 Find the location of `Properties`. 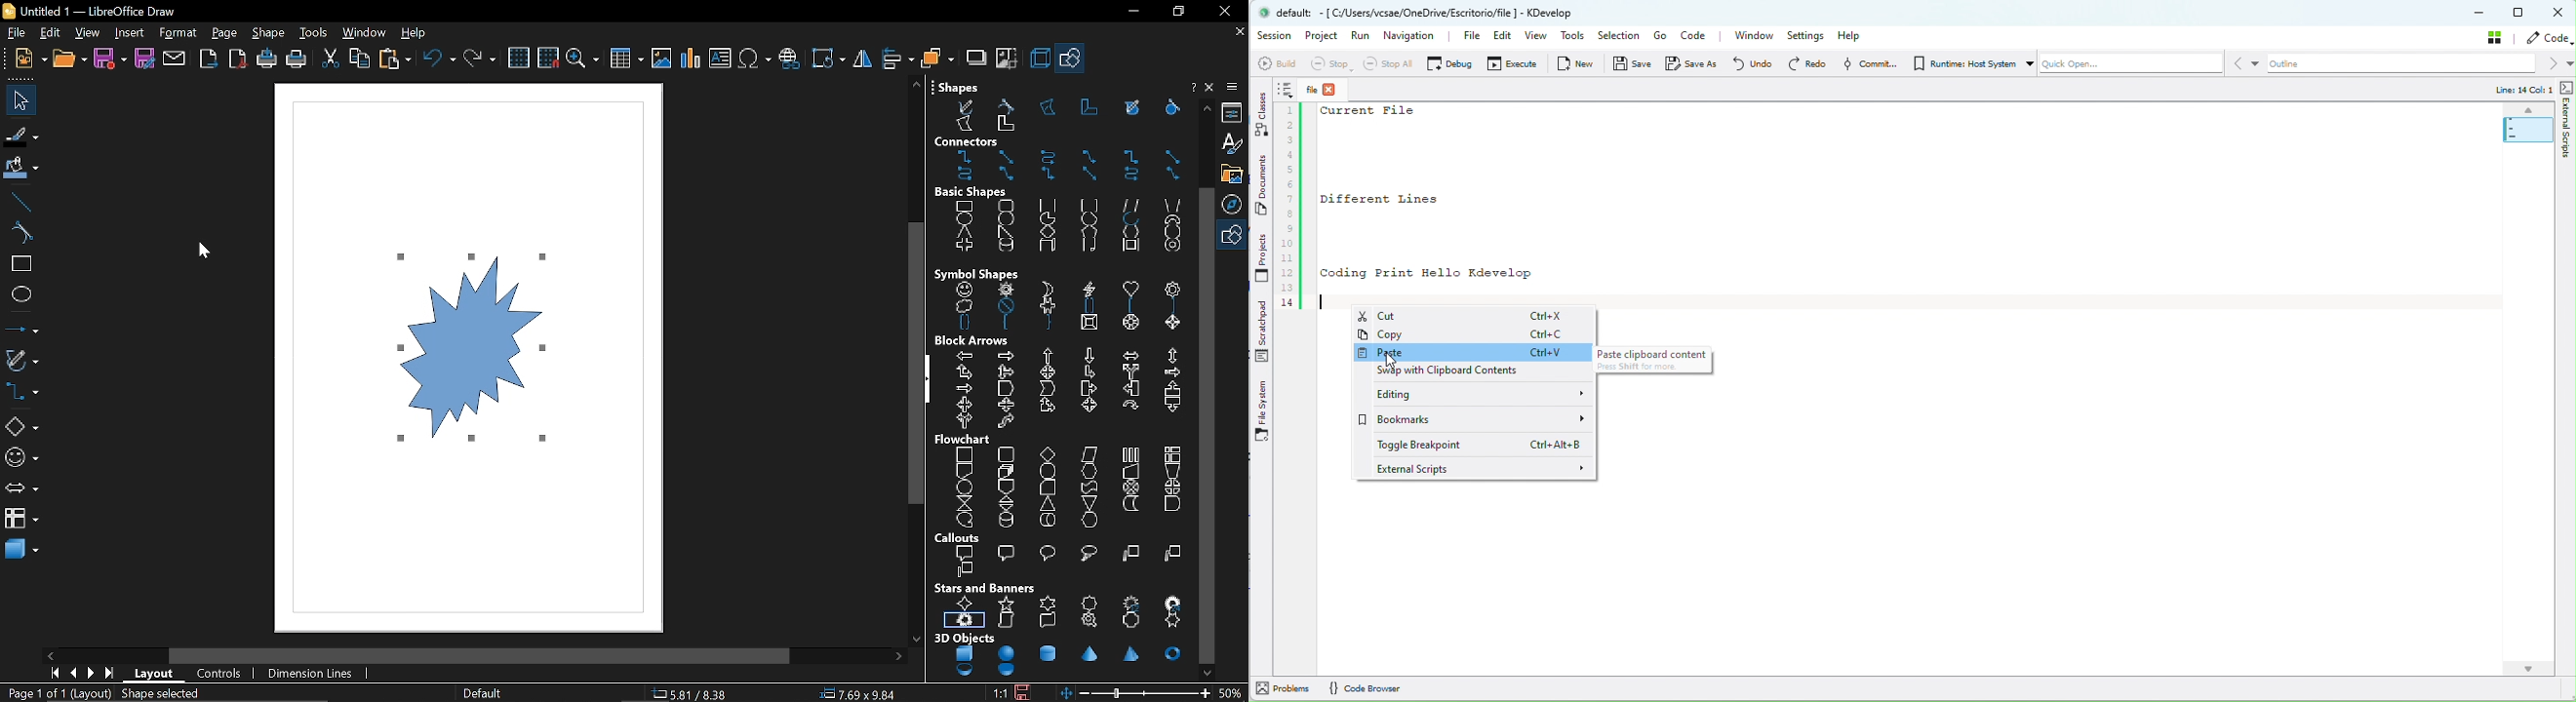

Properties is located at coordinates (1234, 111).